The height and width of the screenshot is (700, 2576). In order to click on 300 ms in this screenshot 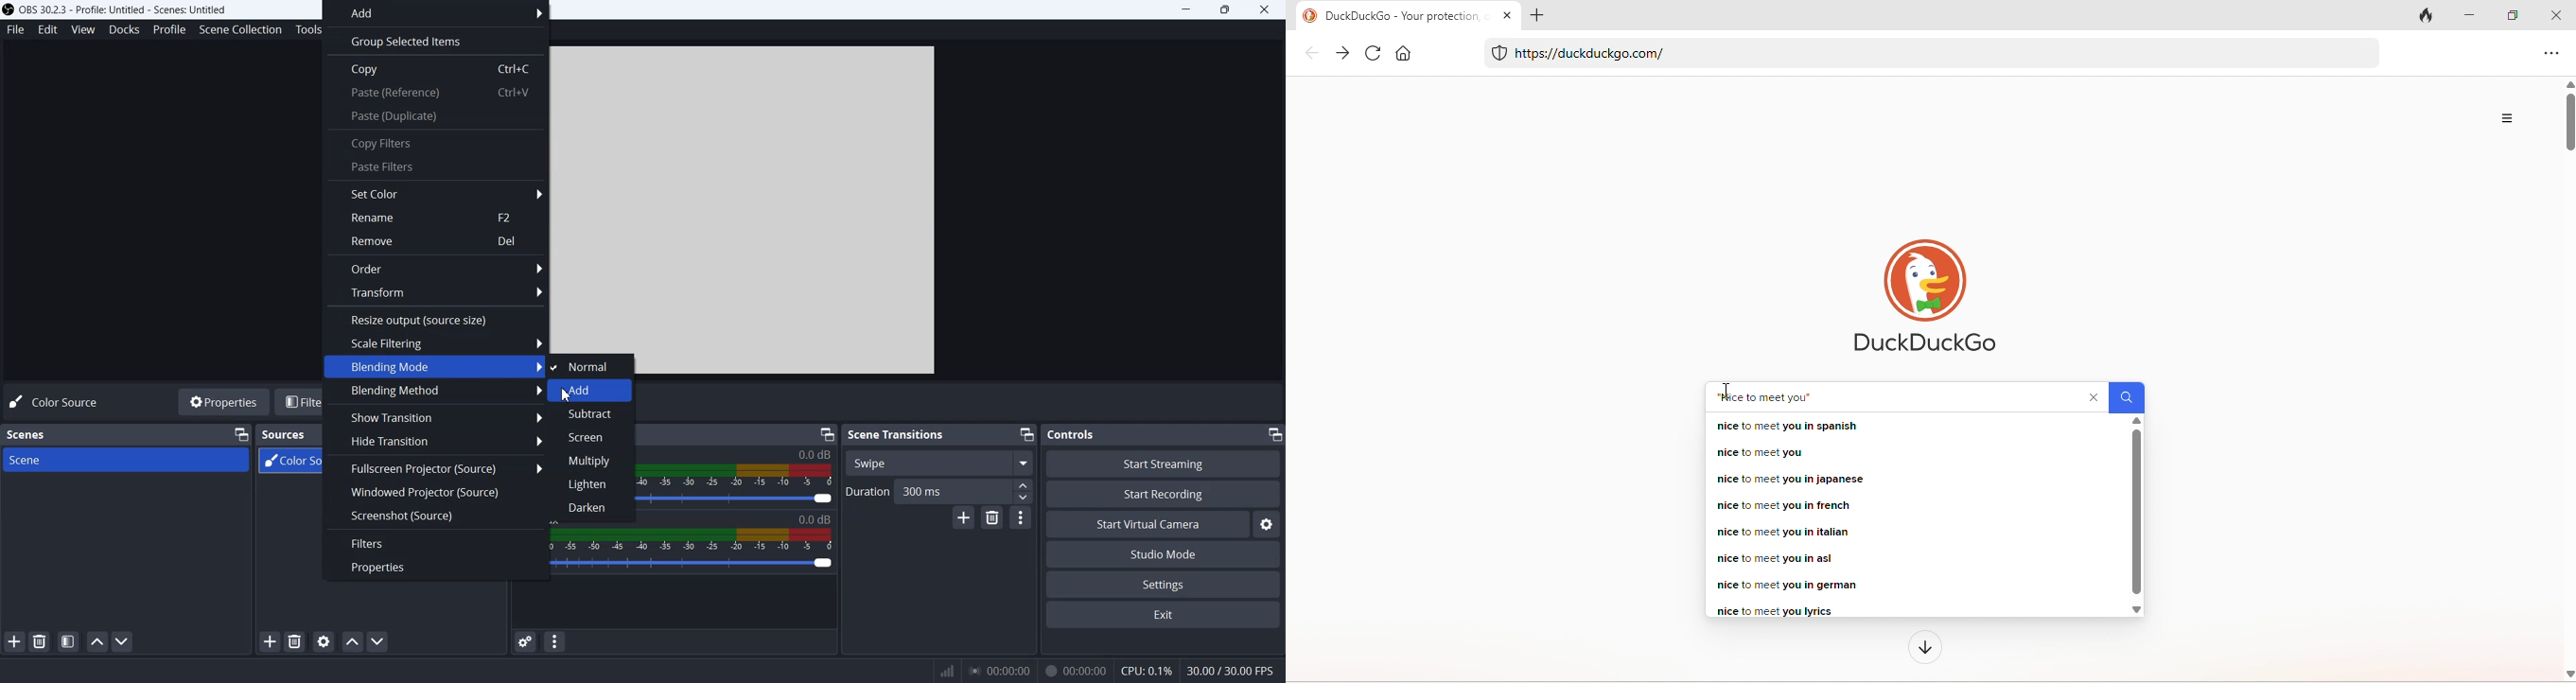, I will do `click(964, 491)`.